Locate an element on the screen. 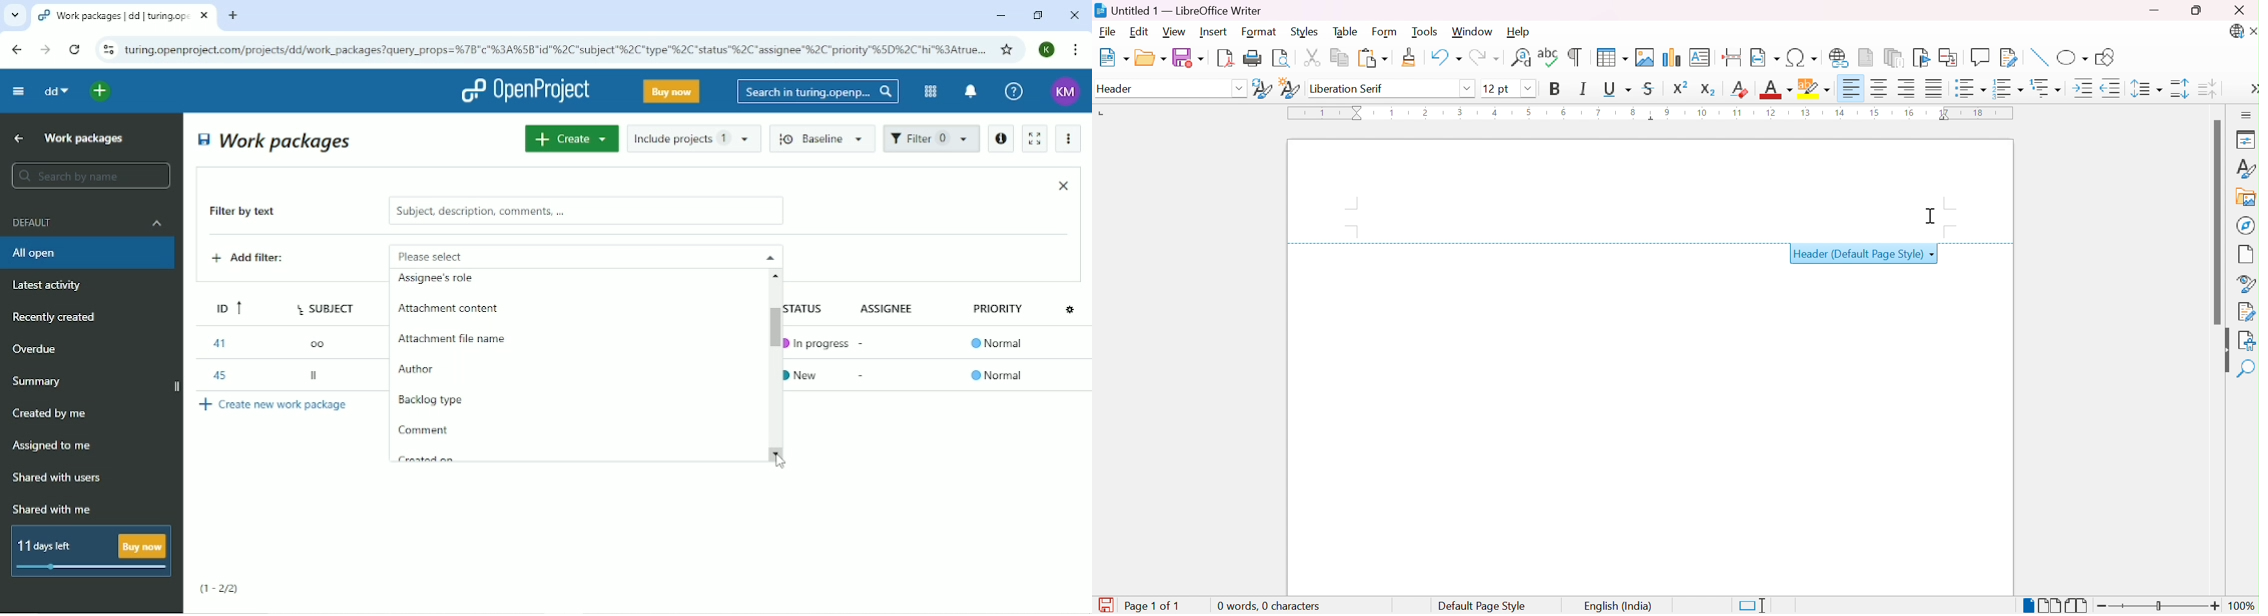  Scroll bar is located at coordinates (2218, 221).